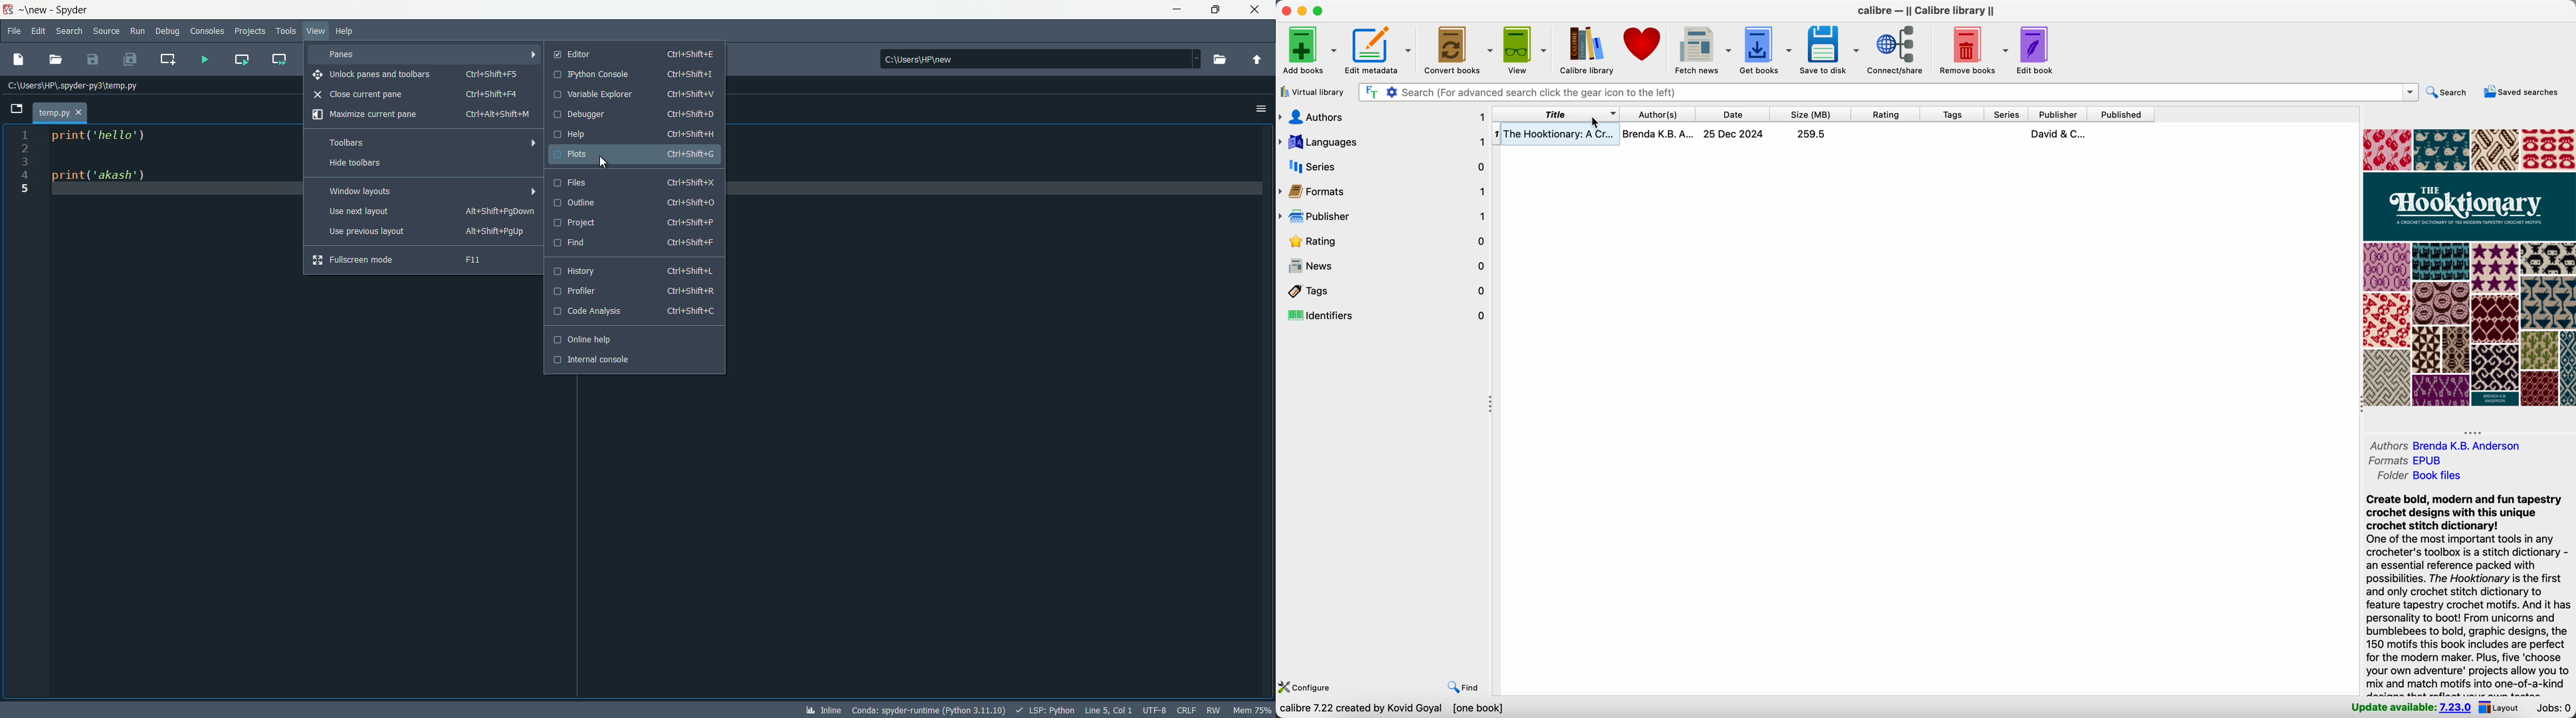 Image resolution: width=2576 pixels, height=728 pixels. What do you see at coordinates (1897, 50) in the screenshot?
I see `connect/share` at bounding box center [1897, 50].